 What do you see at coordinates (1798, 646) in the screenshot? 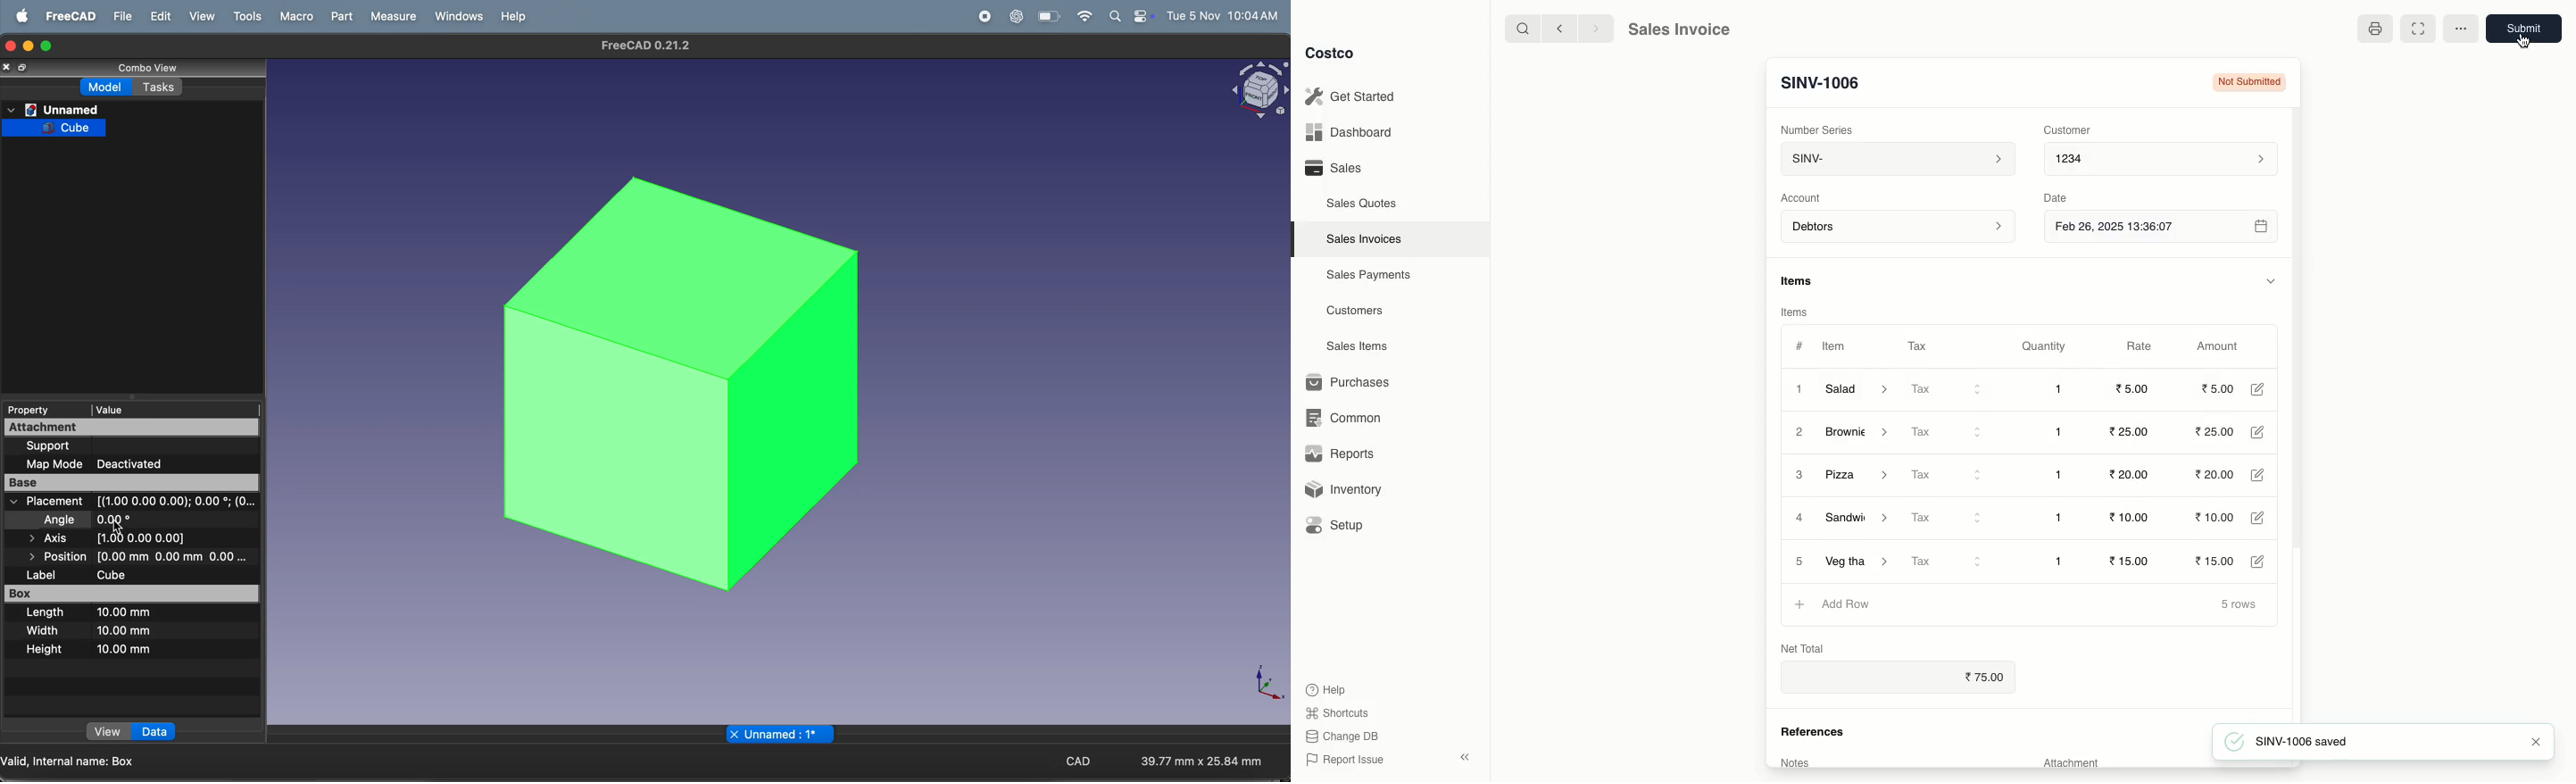
I see `Net Total` at bounding box center [1798, 646].